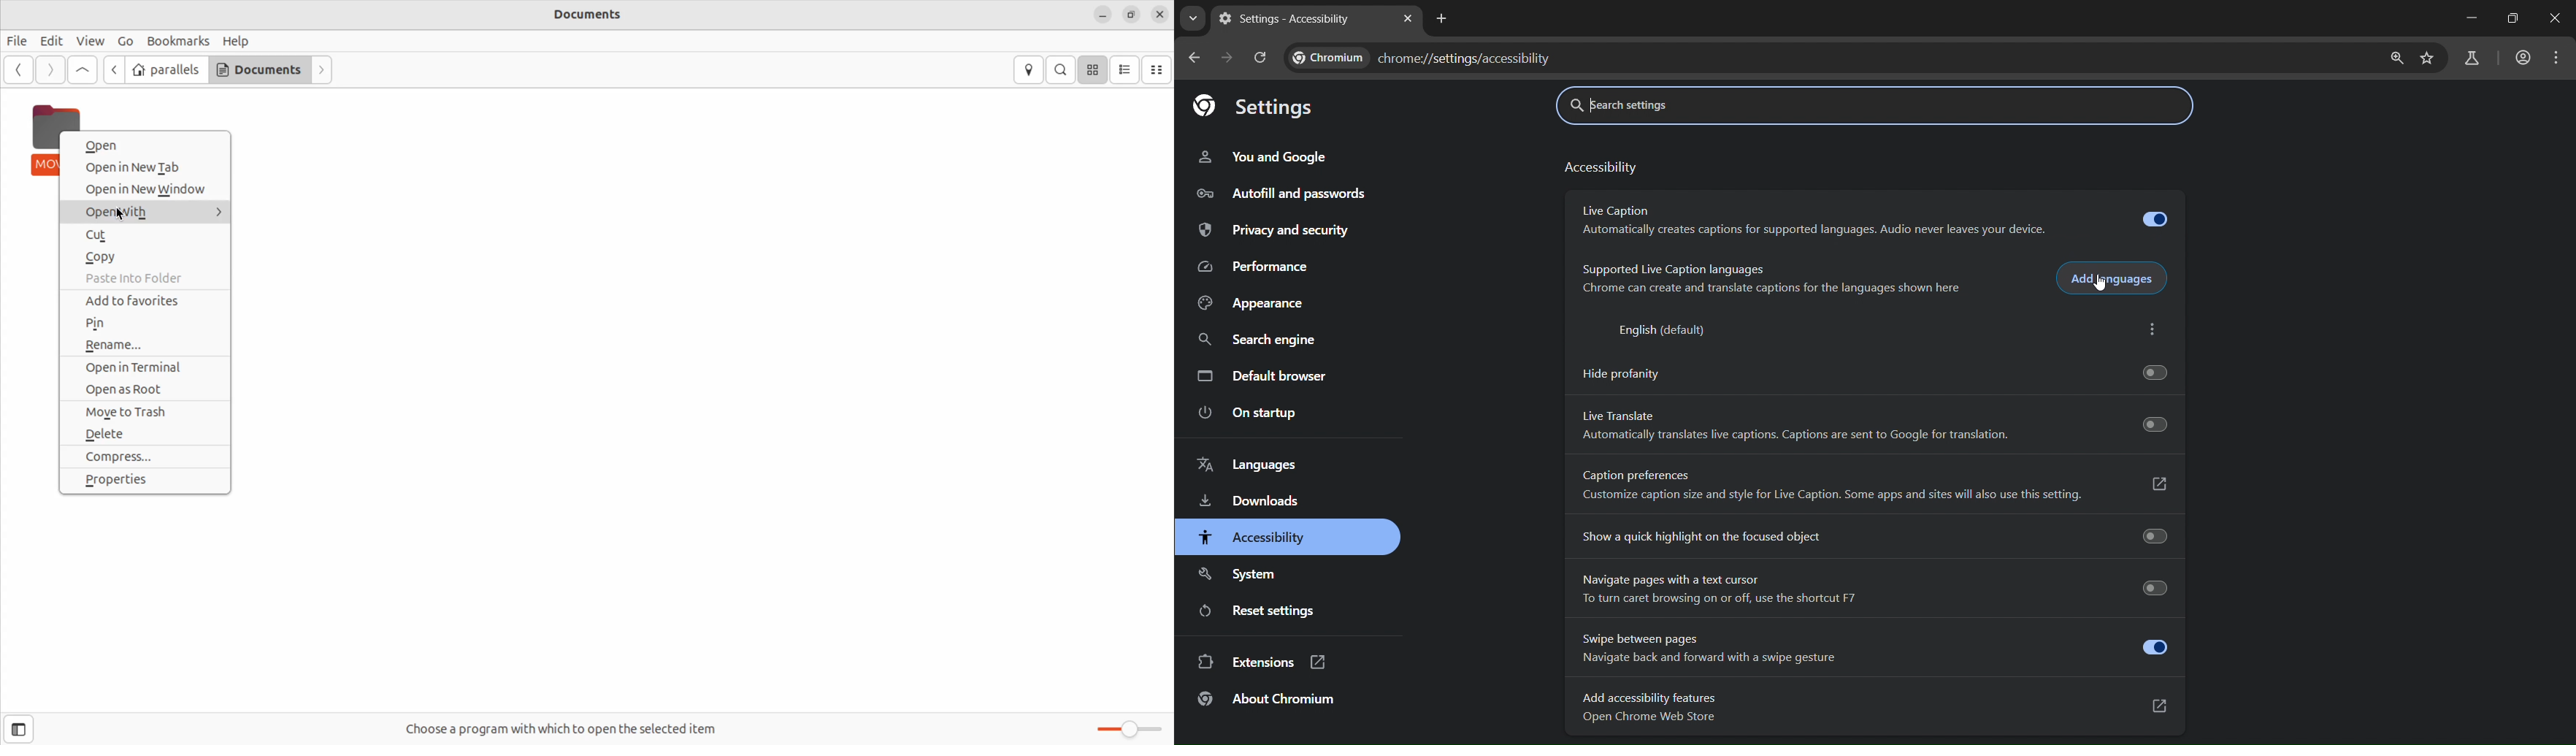 This screenshot has height=756, width=2576. Describe the element at coordinates (82, 71) in the screenshot. I see `Go up` at that location.